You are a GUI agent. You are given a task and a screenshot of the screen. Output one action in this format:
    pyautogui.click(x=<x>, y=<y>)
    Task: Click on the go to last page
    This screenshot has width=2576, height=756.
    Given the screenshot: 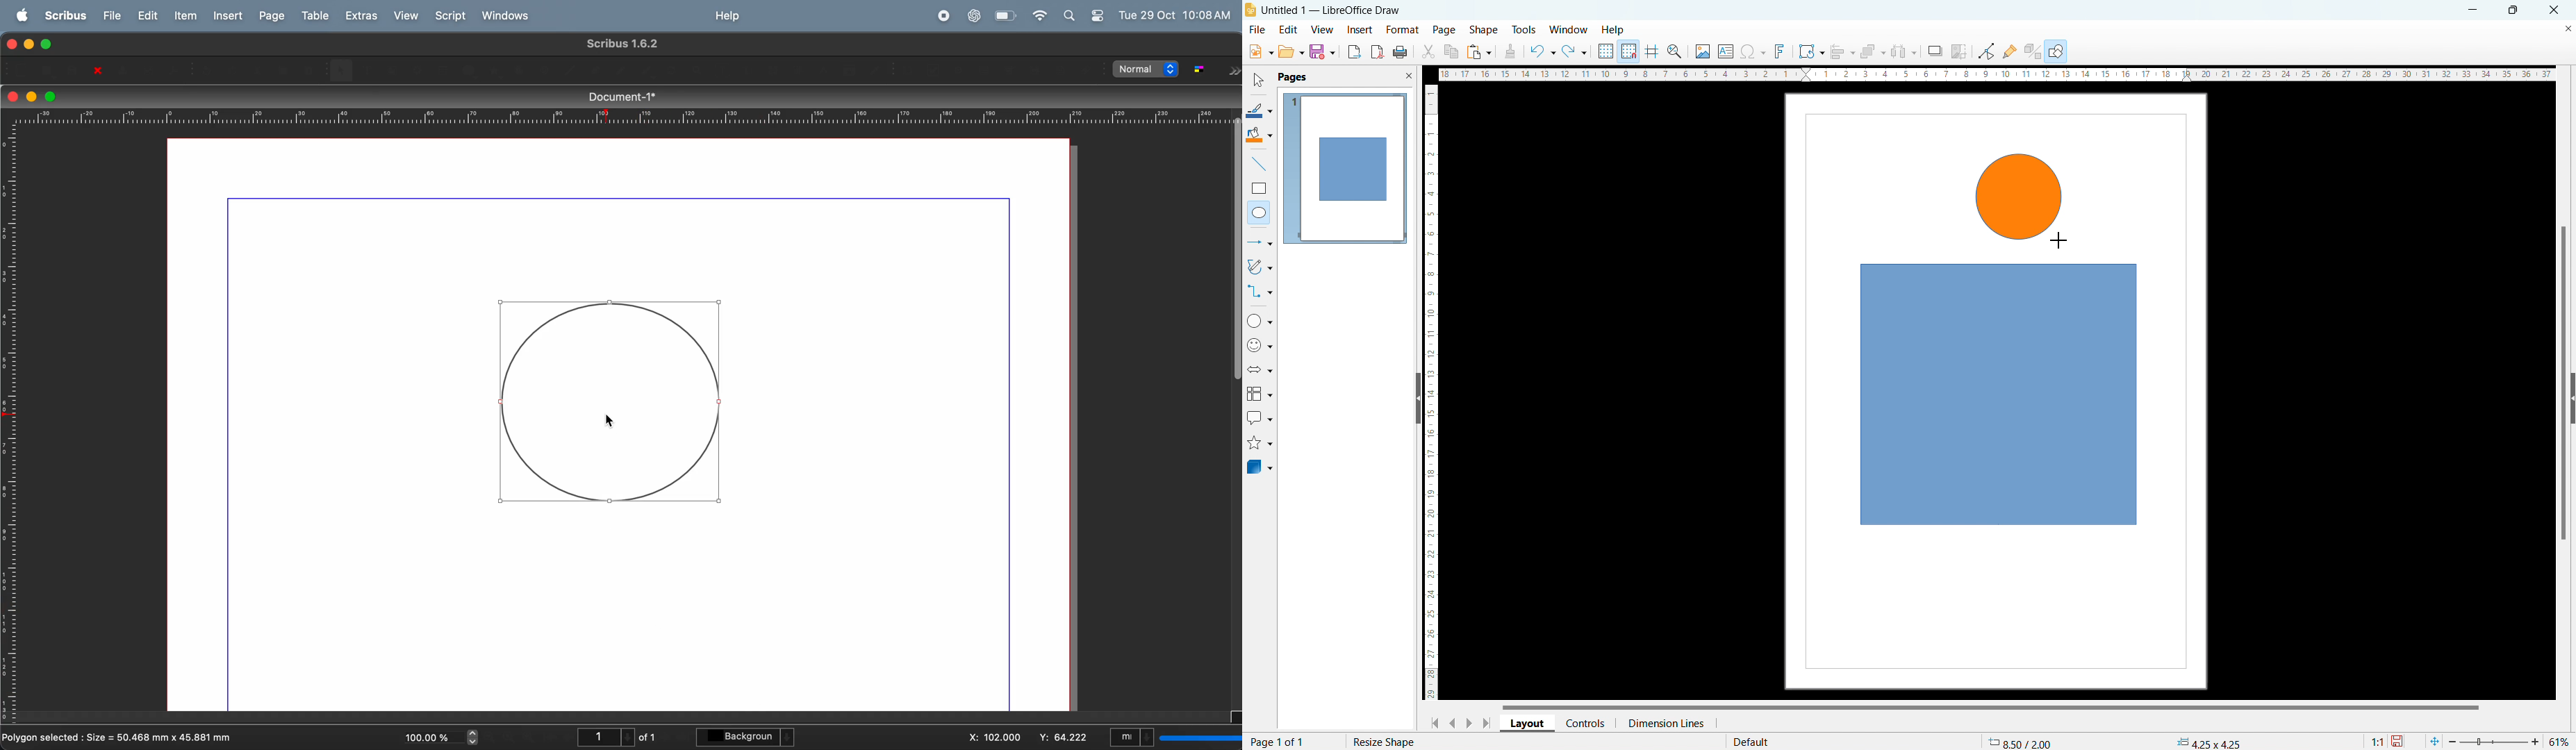 What is the action you would take?
    pyautogui.click(x=1488, y=723)
    